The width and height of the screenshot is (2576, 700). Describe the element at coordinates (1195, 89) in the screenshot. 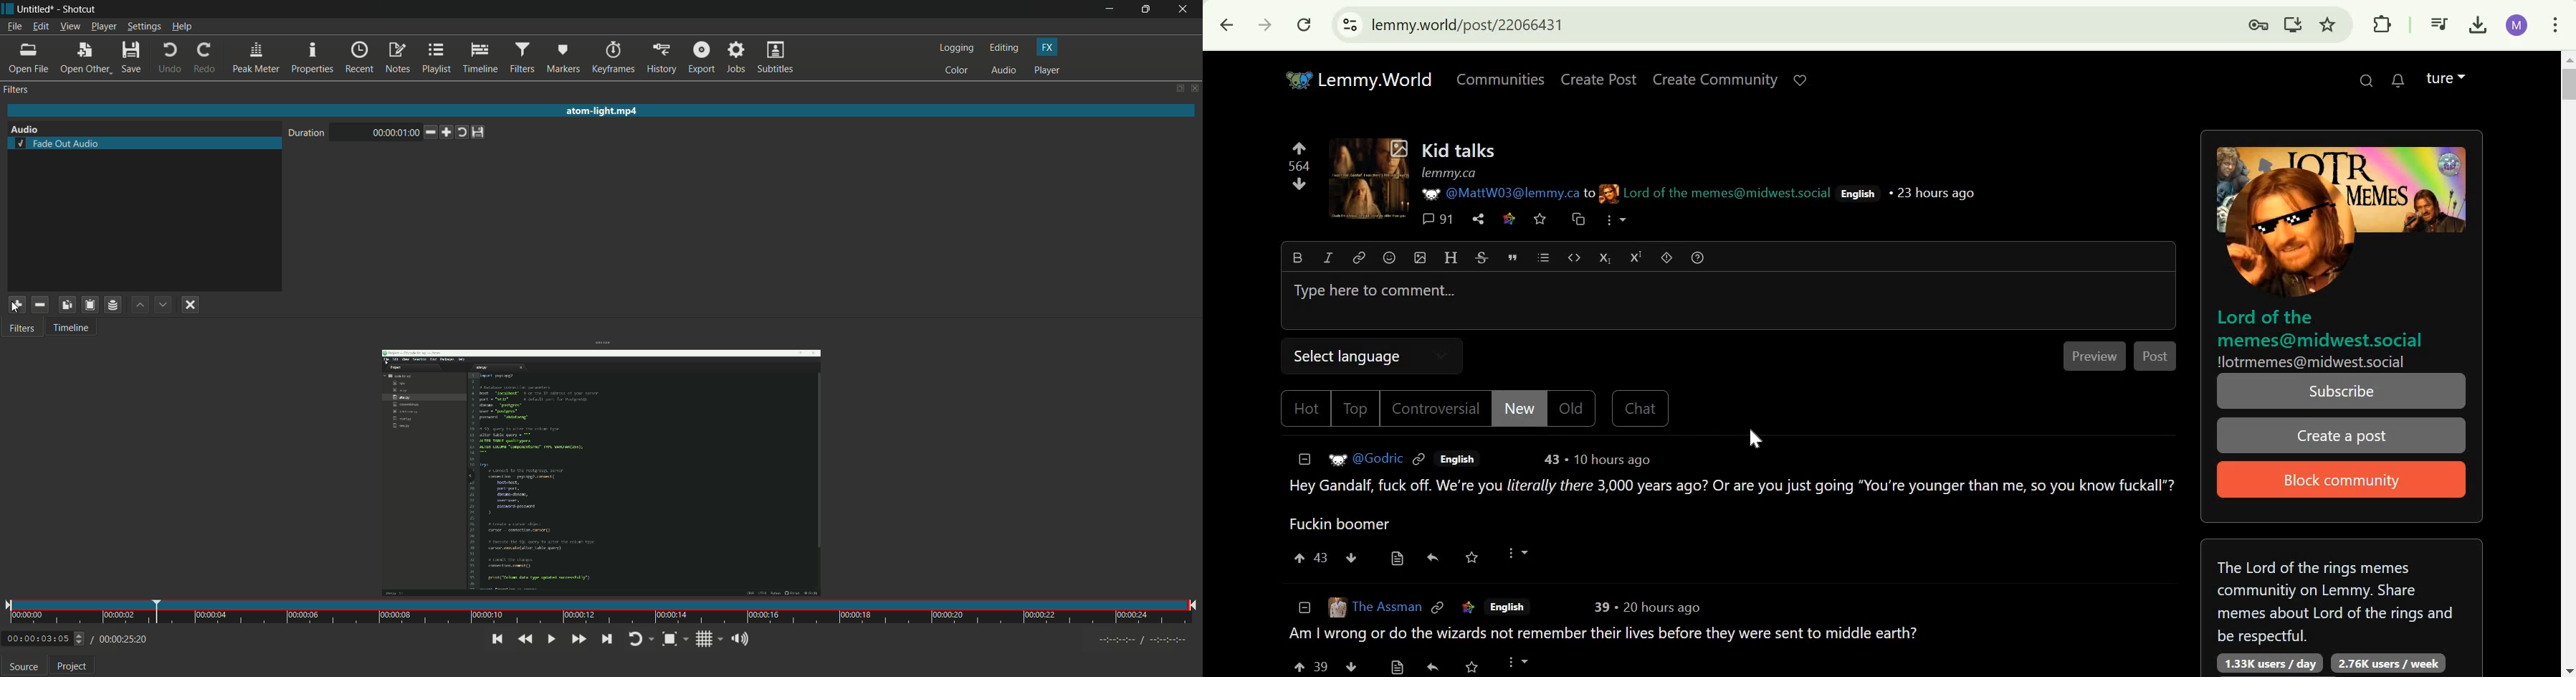

I see `close panel` at that location.